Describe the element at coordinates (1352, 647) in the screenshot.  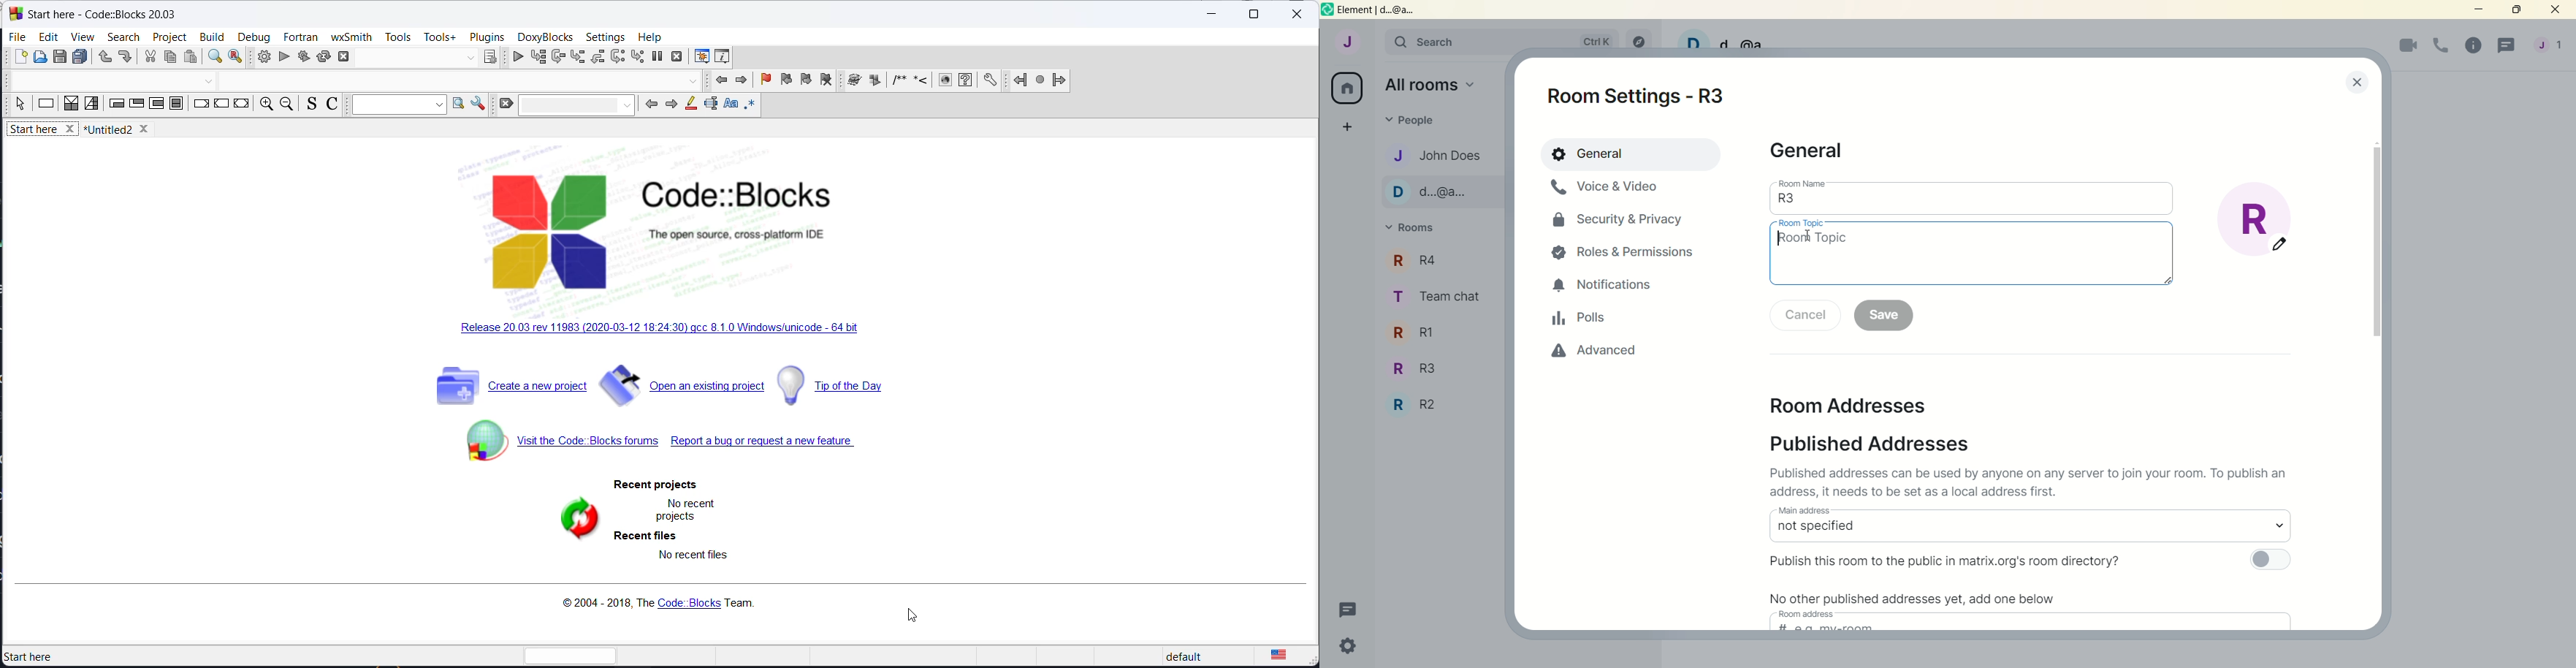
I see `quick settings` at that location.